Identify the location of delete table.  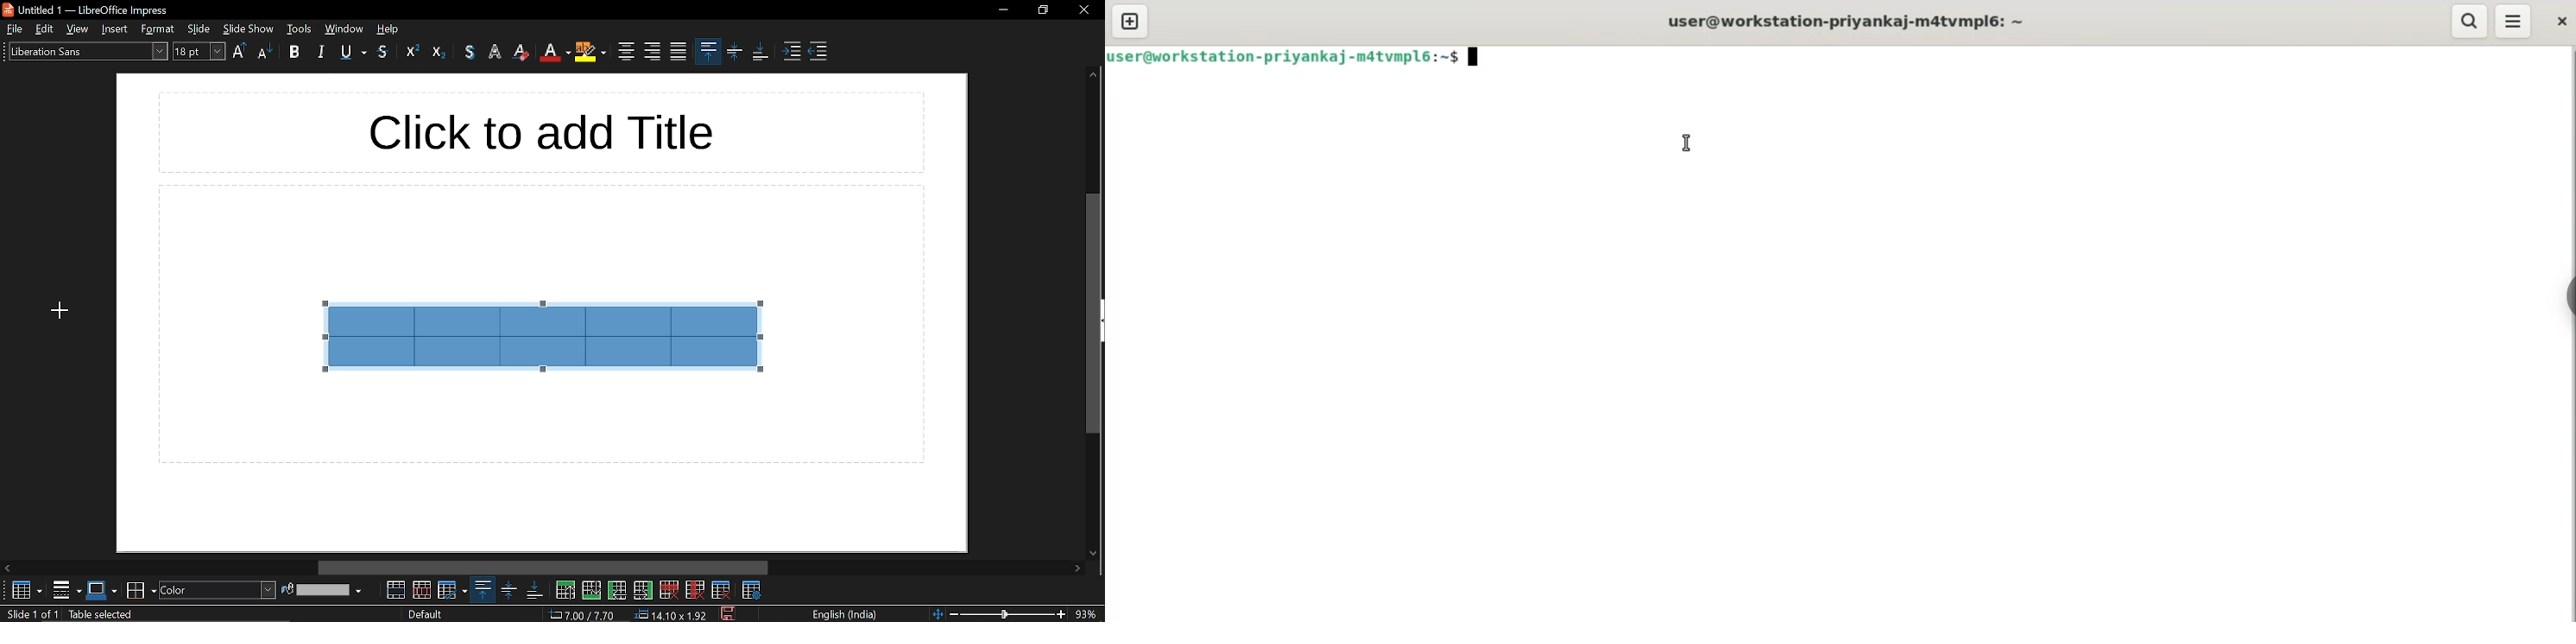
(722, 589).